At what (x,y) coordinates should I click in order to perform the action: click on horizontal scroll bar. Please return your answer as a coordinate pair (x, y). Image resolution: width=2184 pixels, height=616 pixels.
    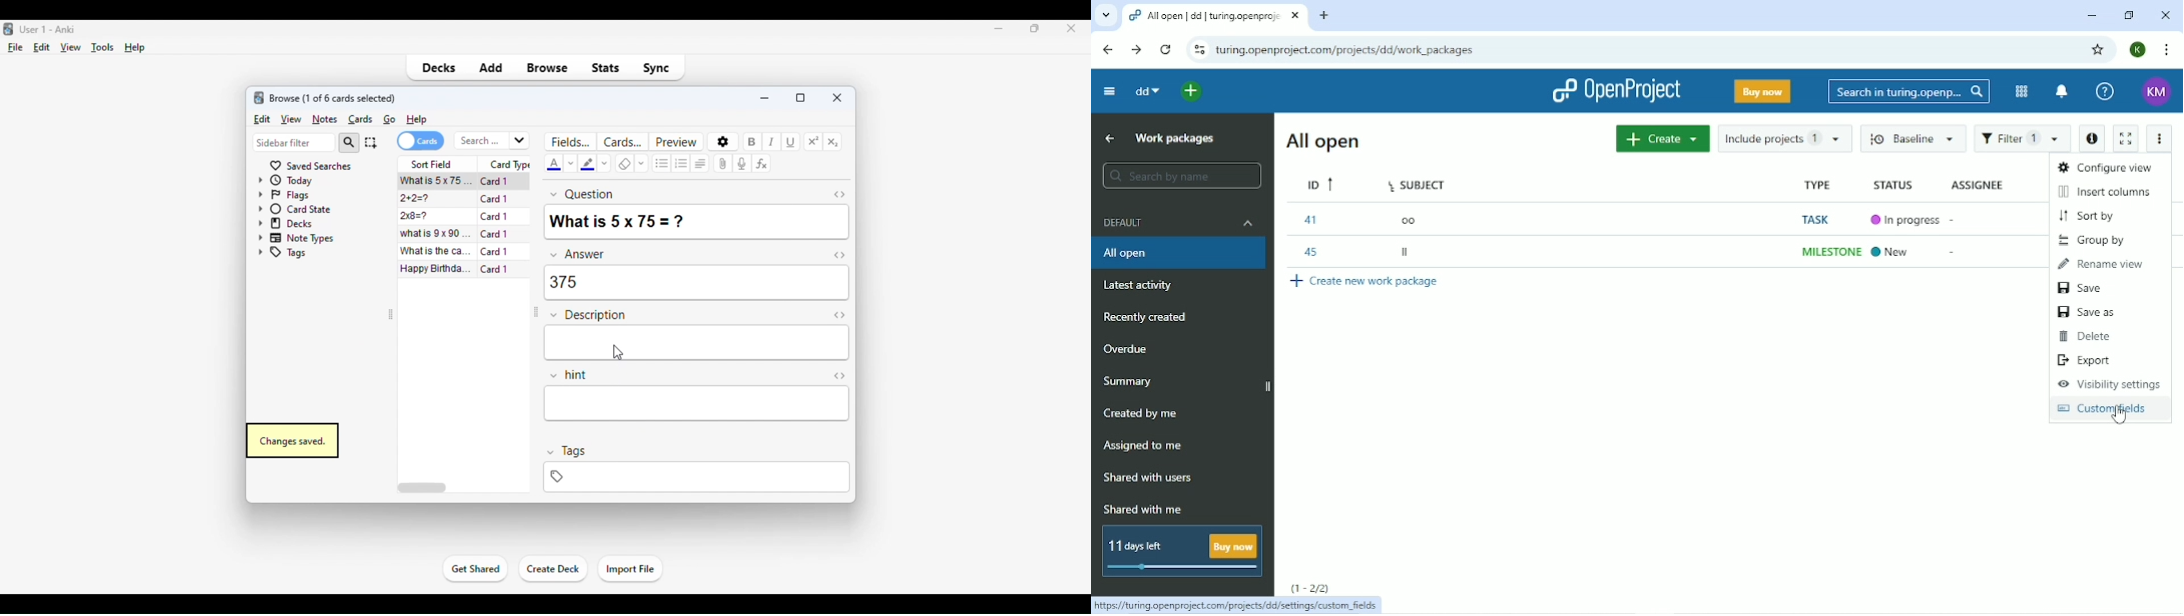
    Looking at the image, I should click on (424, 488).